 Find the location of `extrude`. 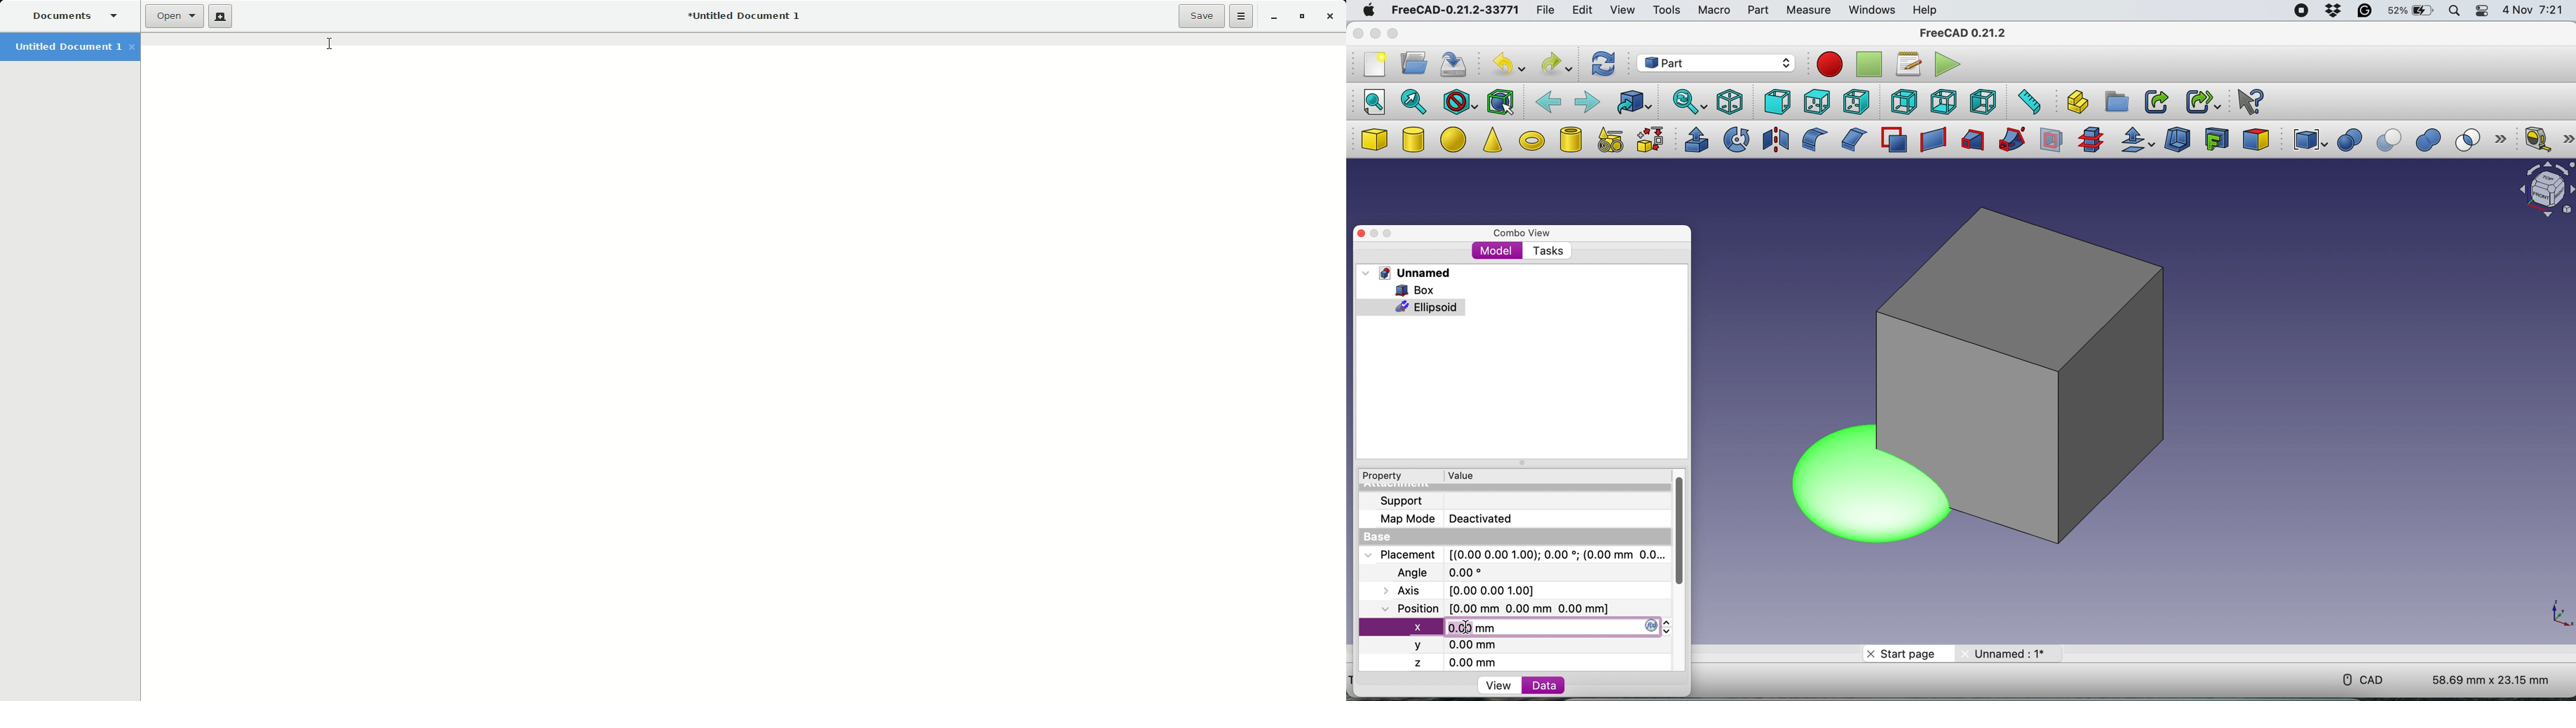

extrude is located at coordinates (1694, 140).